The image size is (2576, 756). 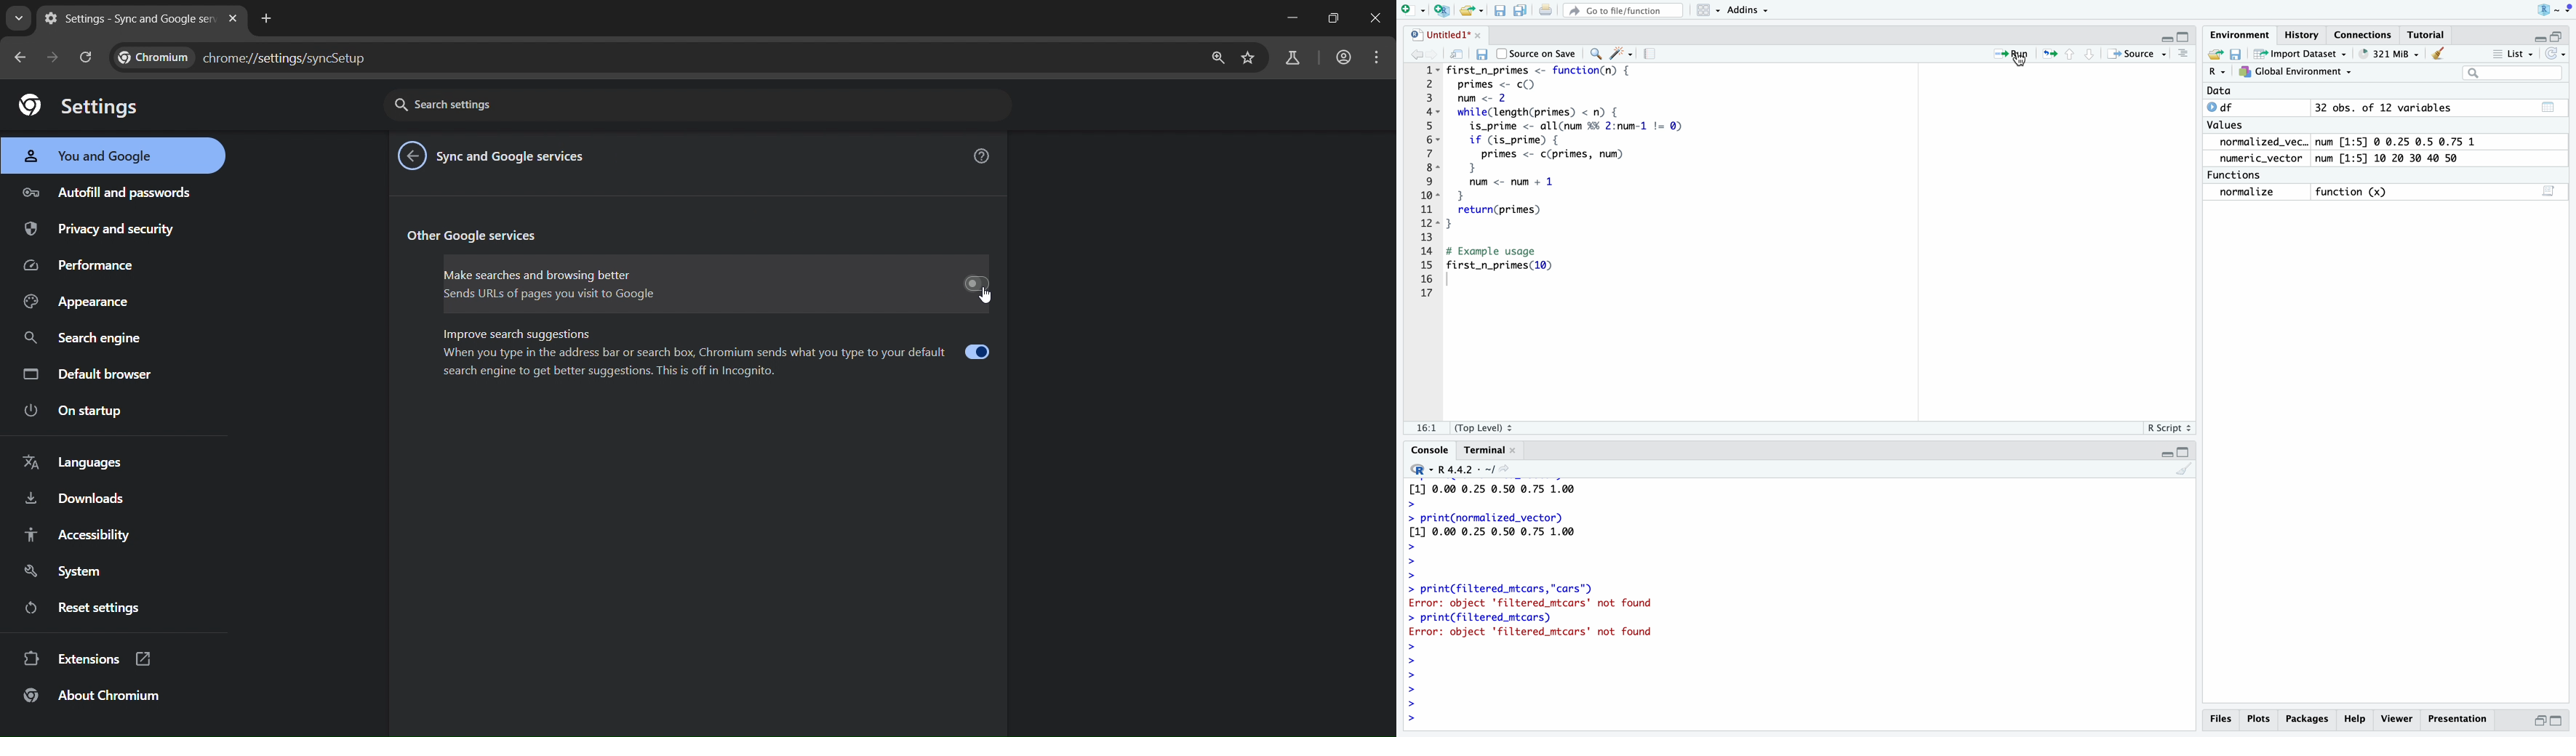 What do you see at coordinates (2462, 718) in the screenshot?
I see `Presentation` at bounding box center [2462, 718].